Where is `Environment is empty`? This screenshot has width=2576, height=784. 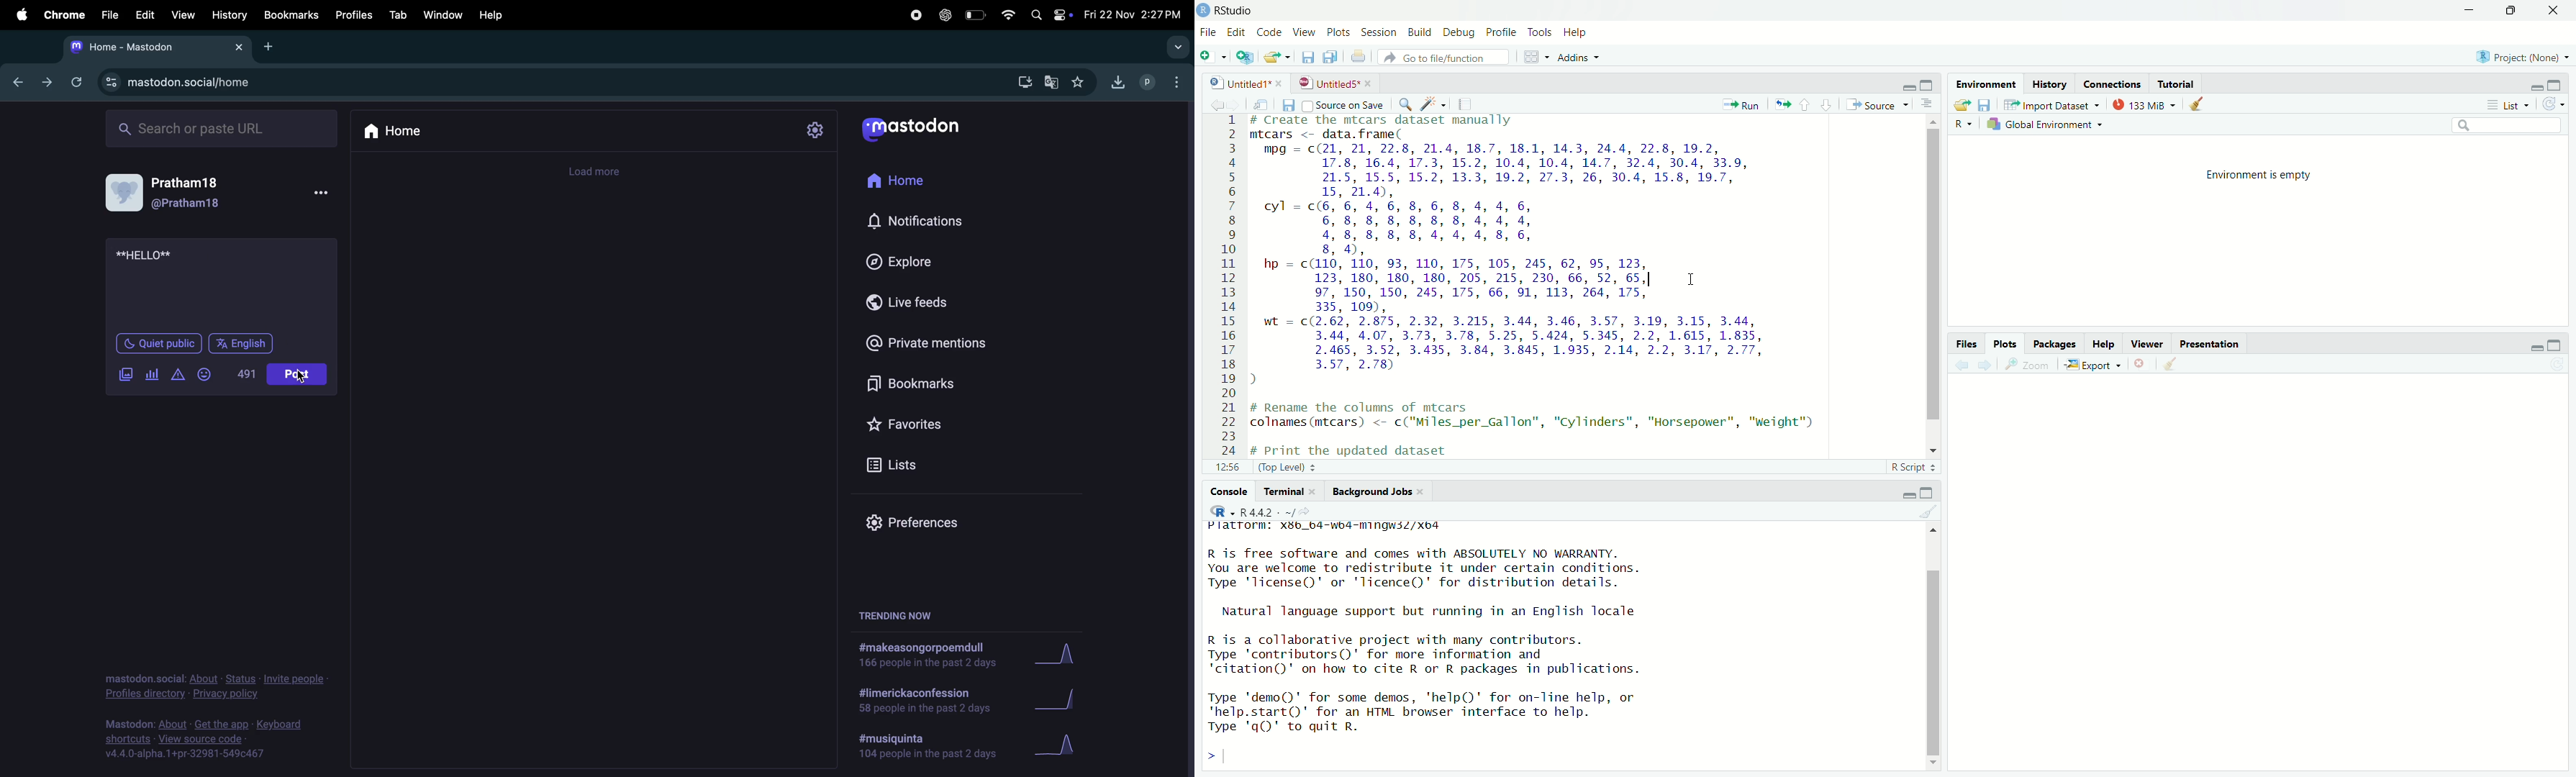
Environment is empty is located at coordinates (2260, 173).